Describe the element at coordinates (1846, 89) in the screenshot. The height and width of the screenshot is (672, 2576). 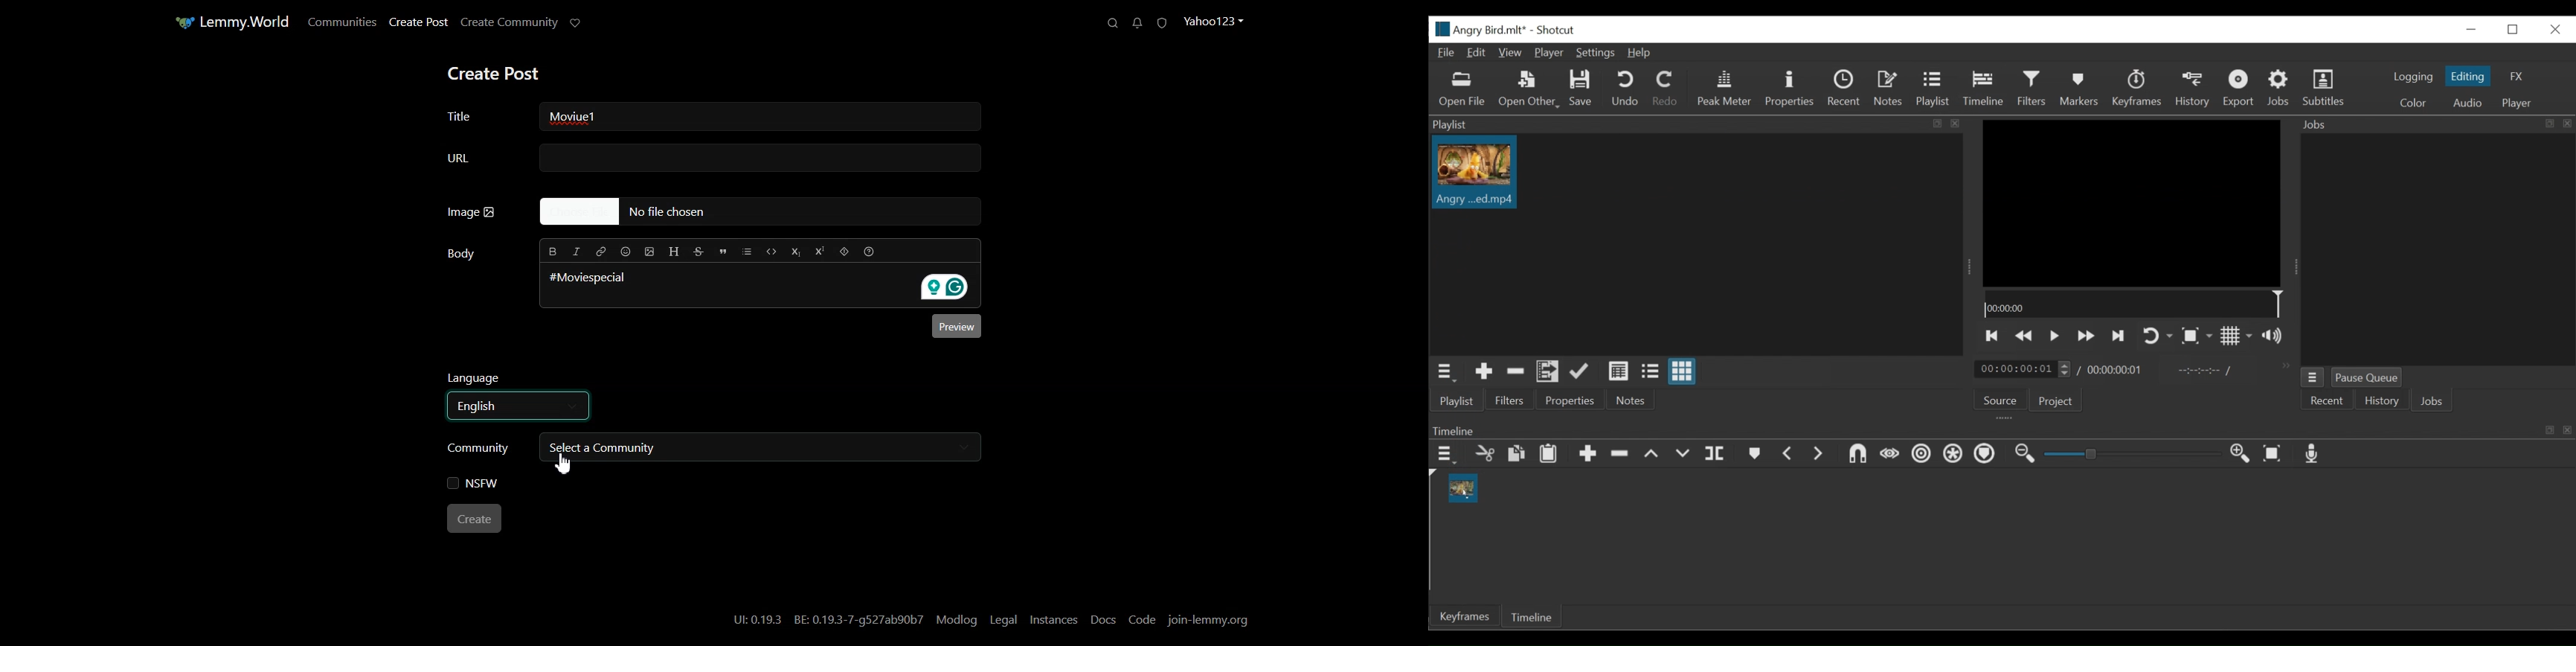
I see `Recent` at that location.